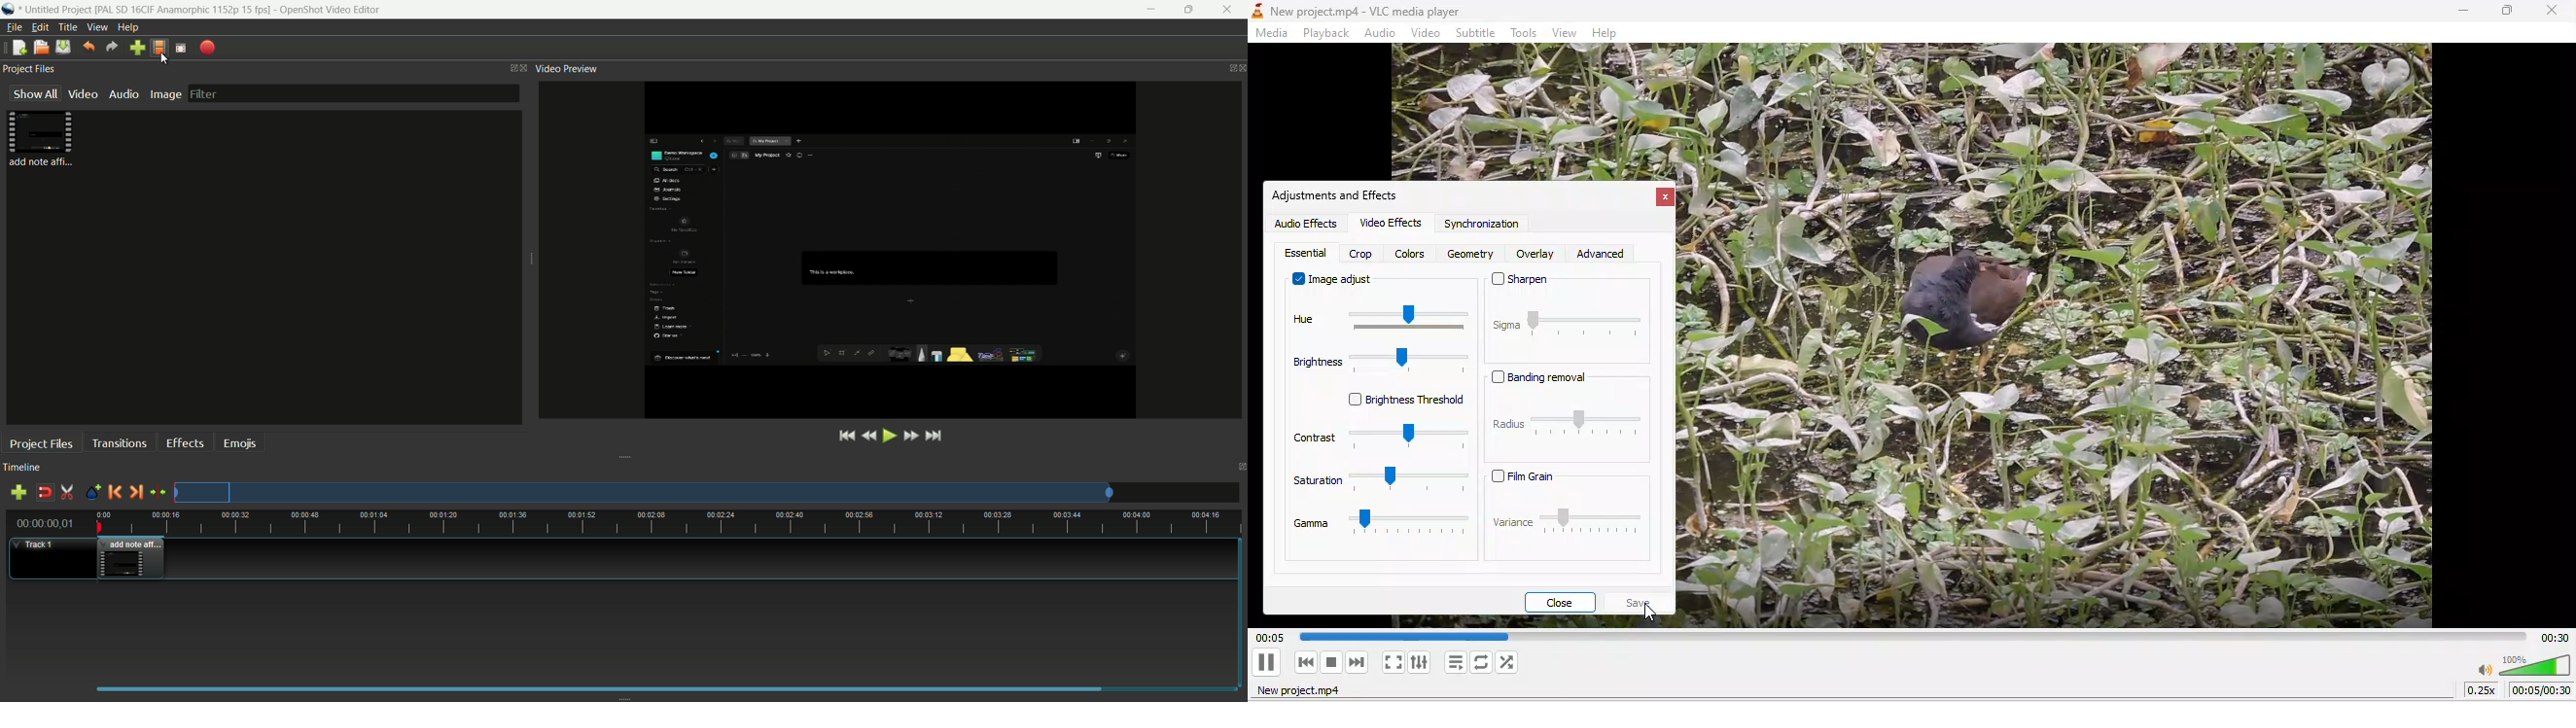  What do you see at coordinates (119, 443) in the screenshot?
I see `transitions` at bounding box center [119, 443].